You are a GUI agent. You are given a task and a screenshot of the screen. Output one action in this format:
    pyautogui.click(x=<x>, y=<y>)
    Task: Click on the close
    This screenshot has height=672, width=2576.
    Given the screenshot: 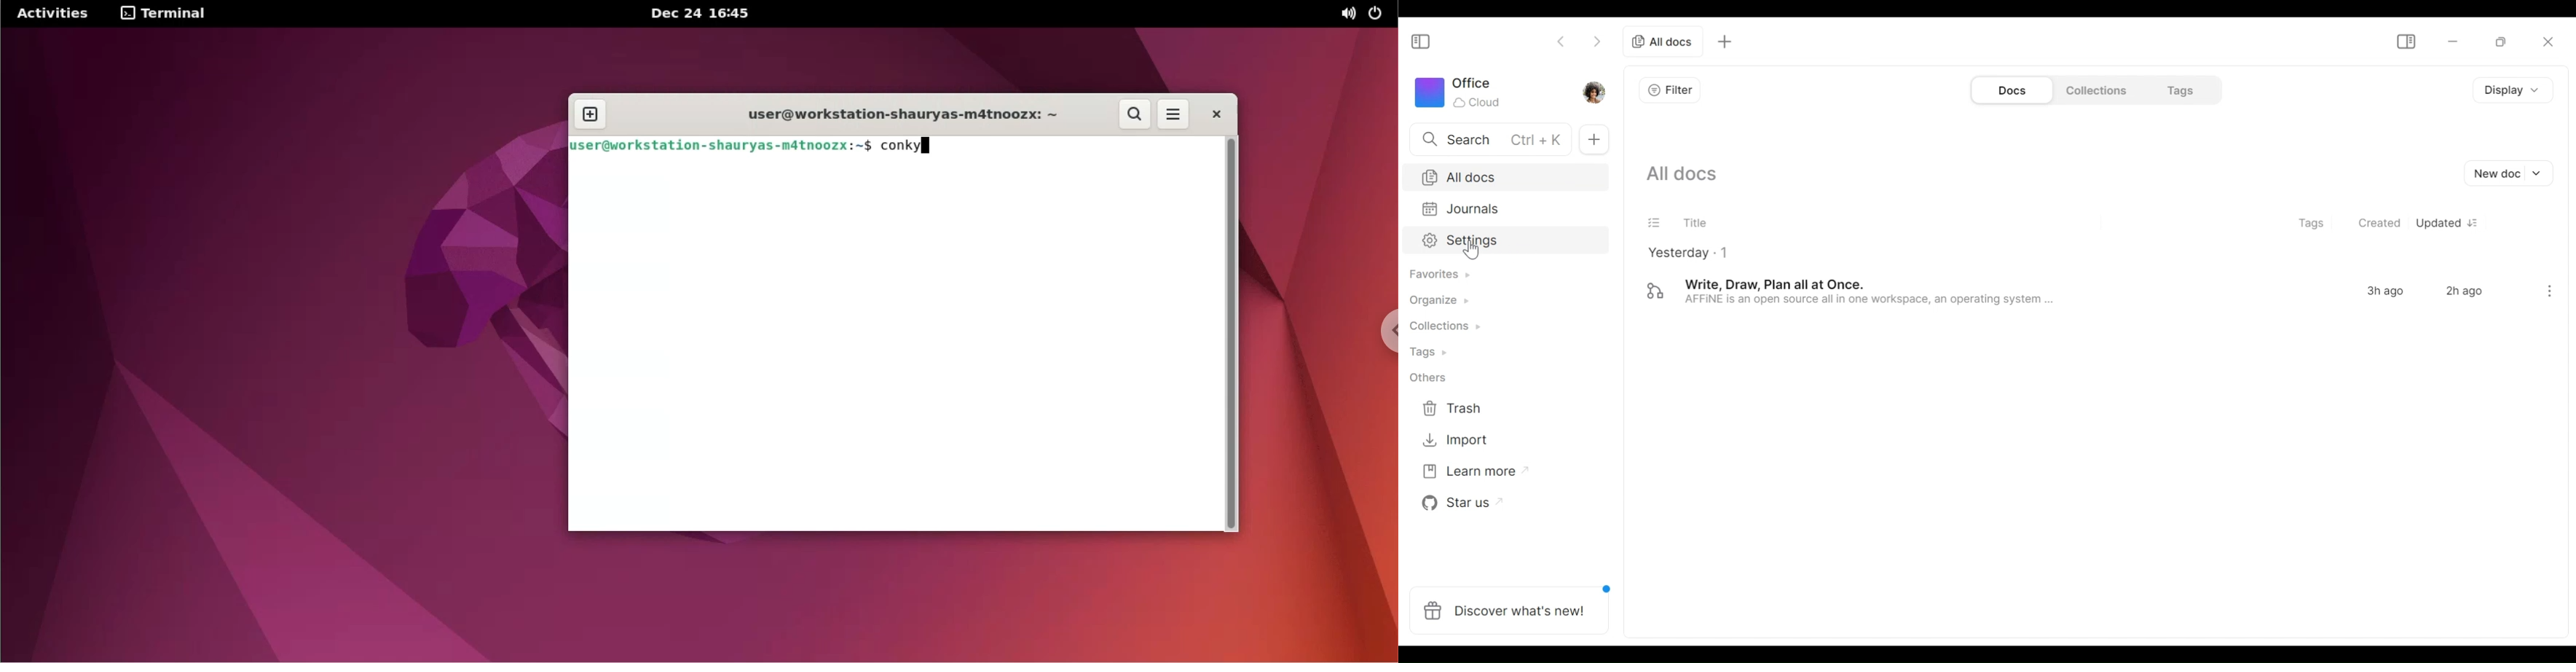 What is the action you would take?
    pyautogui.click(x=2553, y=42)
    